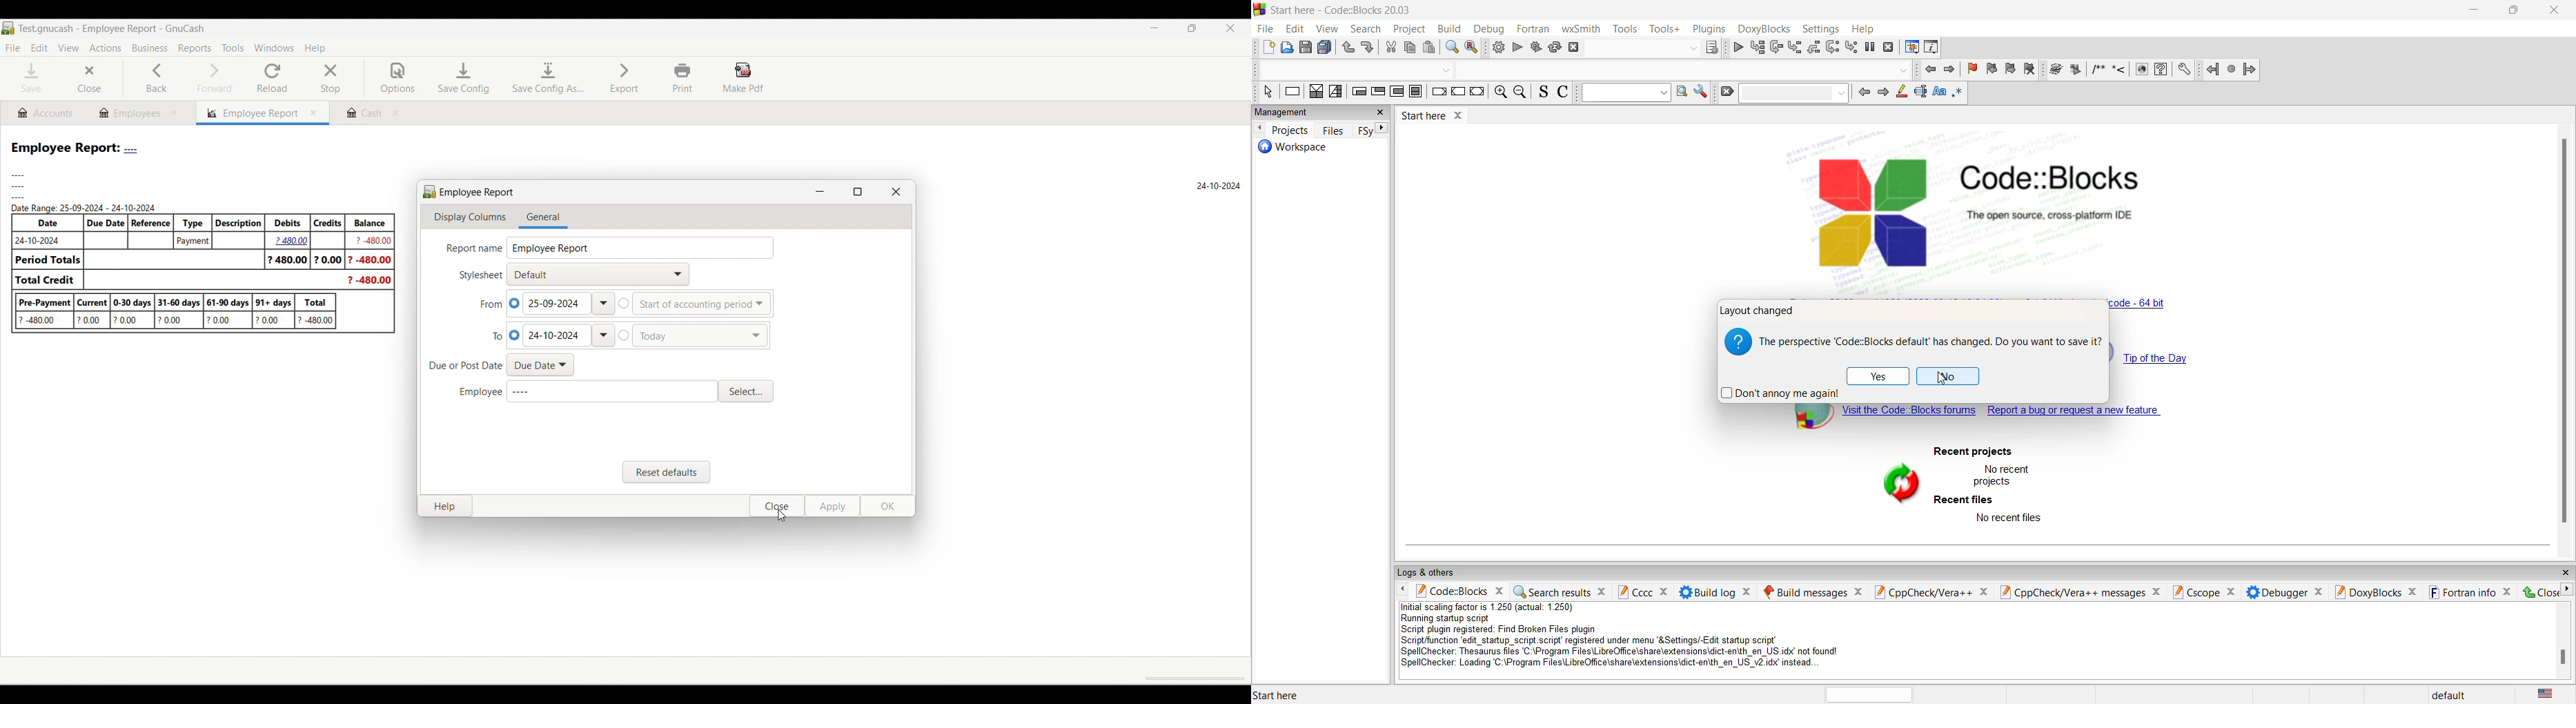  I want to click on move left, so click(1261, 129).